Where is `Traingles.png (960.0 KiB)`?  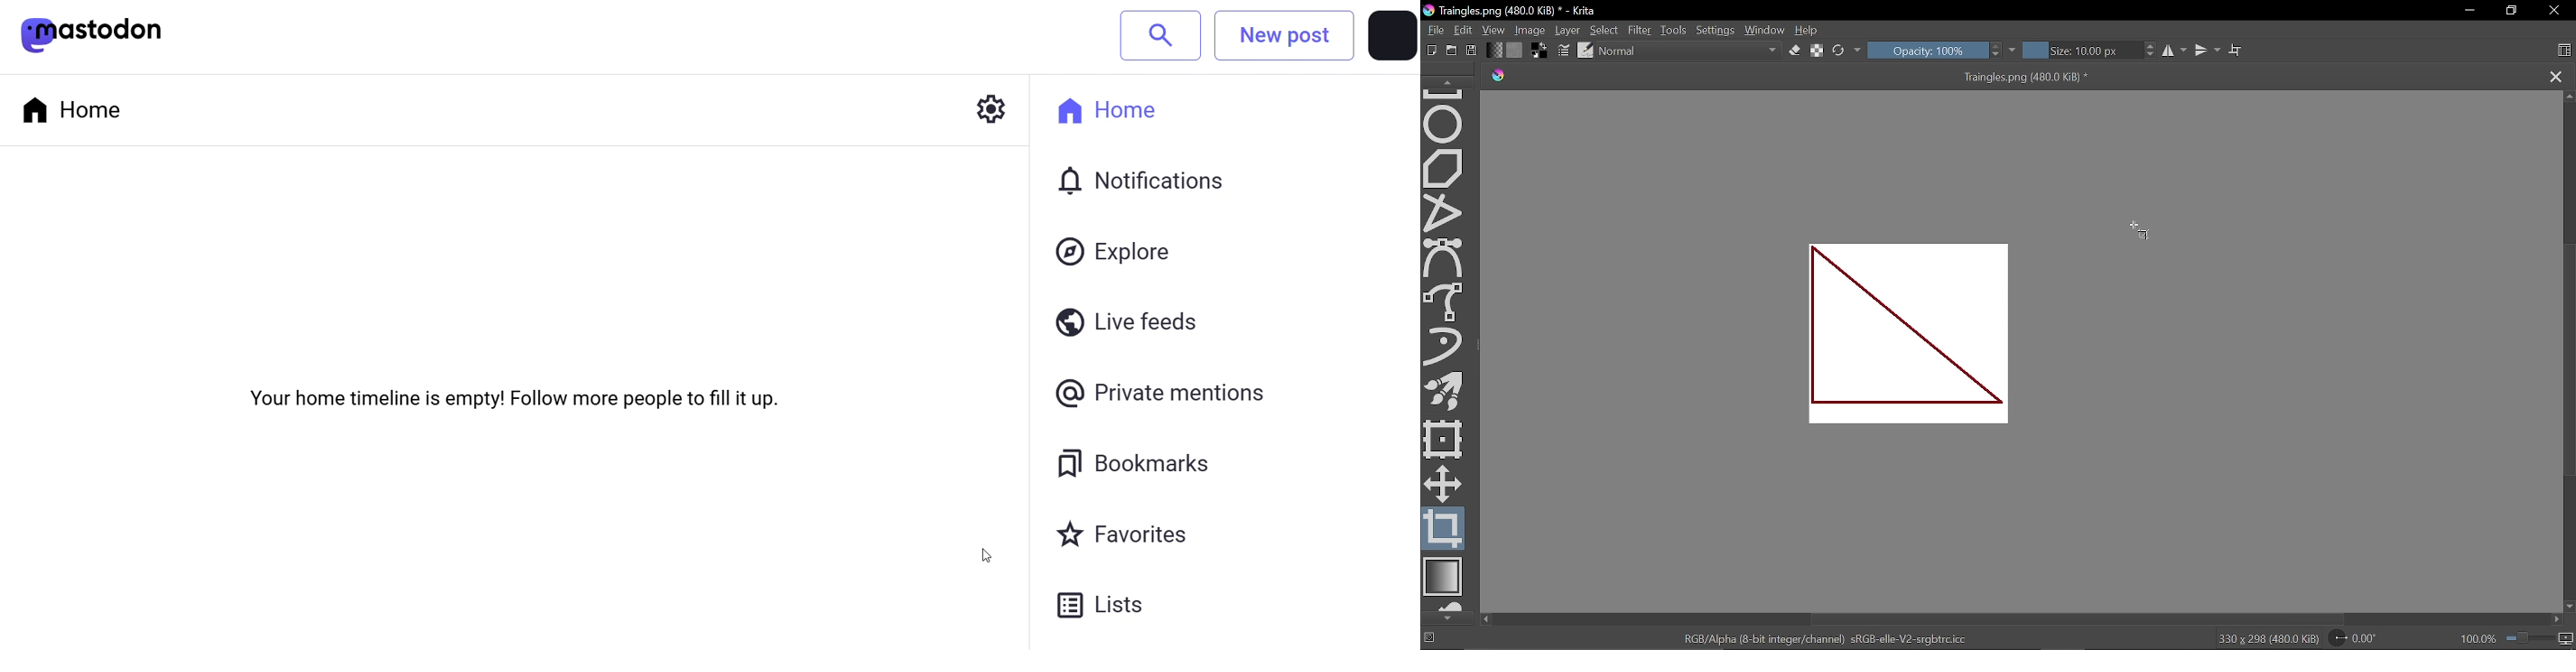
Traingles.png (960.0 KiB) is located at coordinates (2005, 78).